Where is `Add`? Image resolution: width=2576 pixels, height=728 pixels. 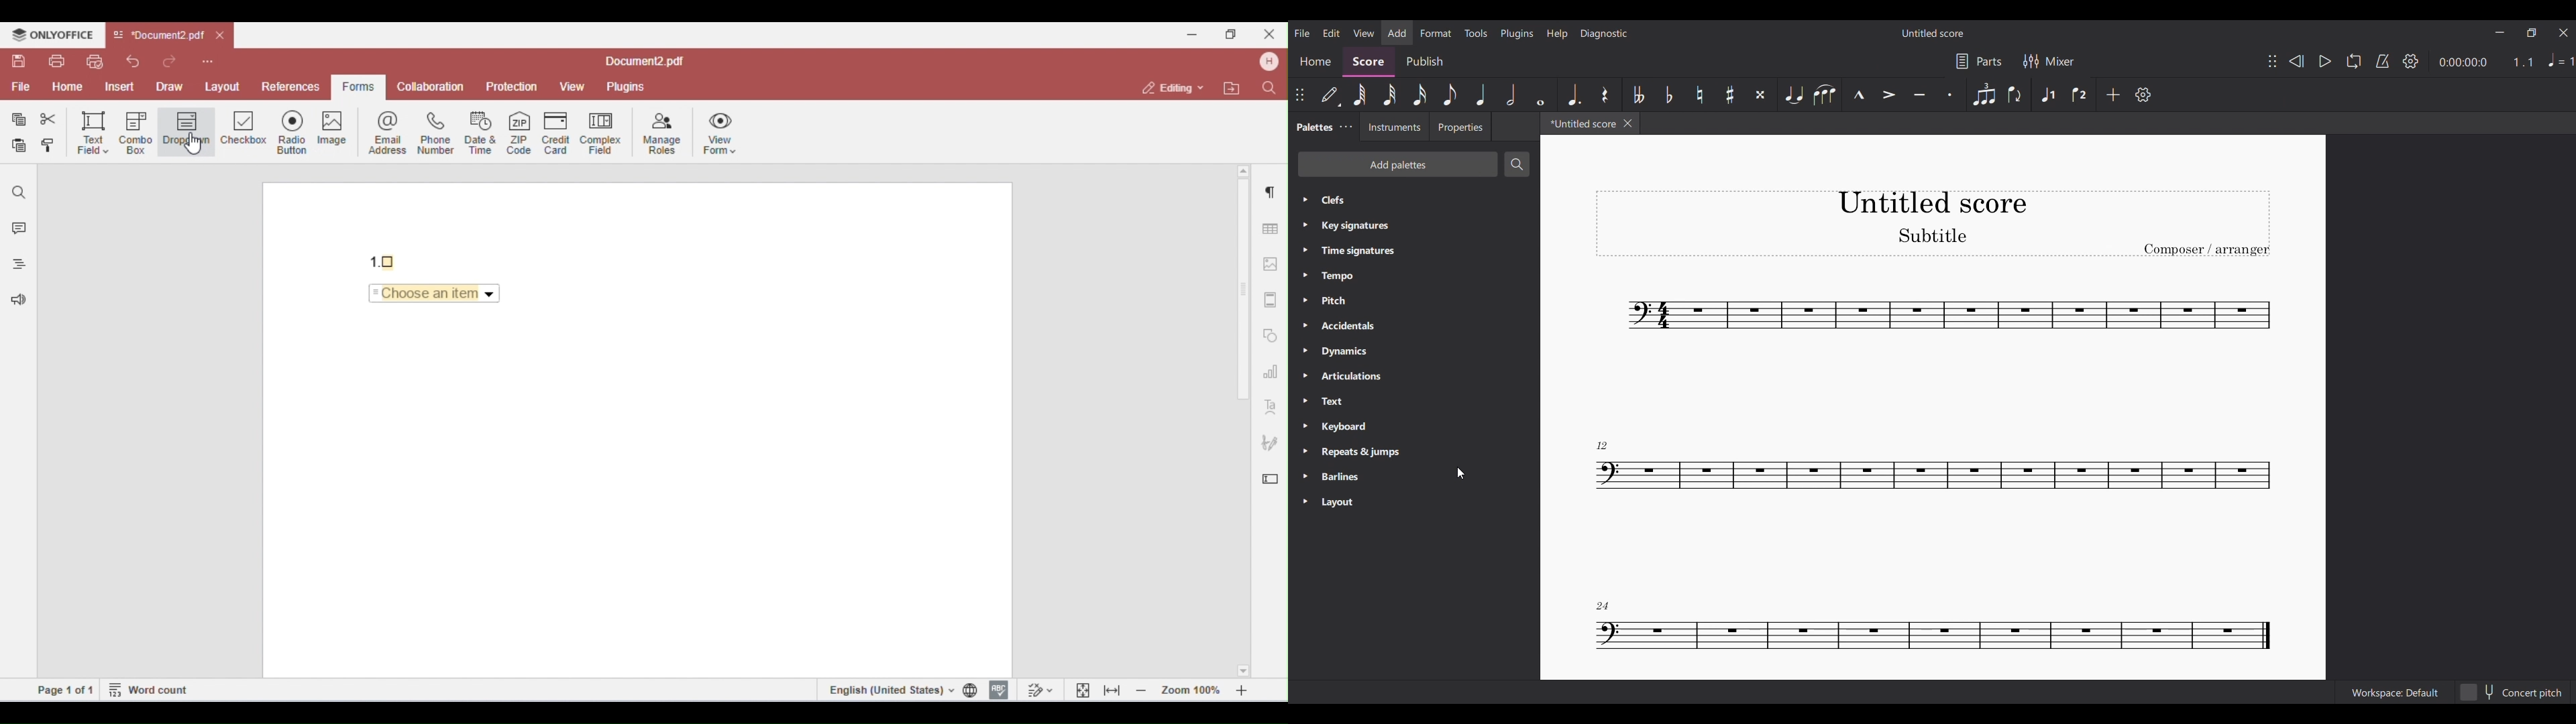
Add is located at coordinates (1397, 33).